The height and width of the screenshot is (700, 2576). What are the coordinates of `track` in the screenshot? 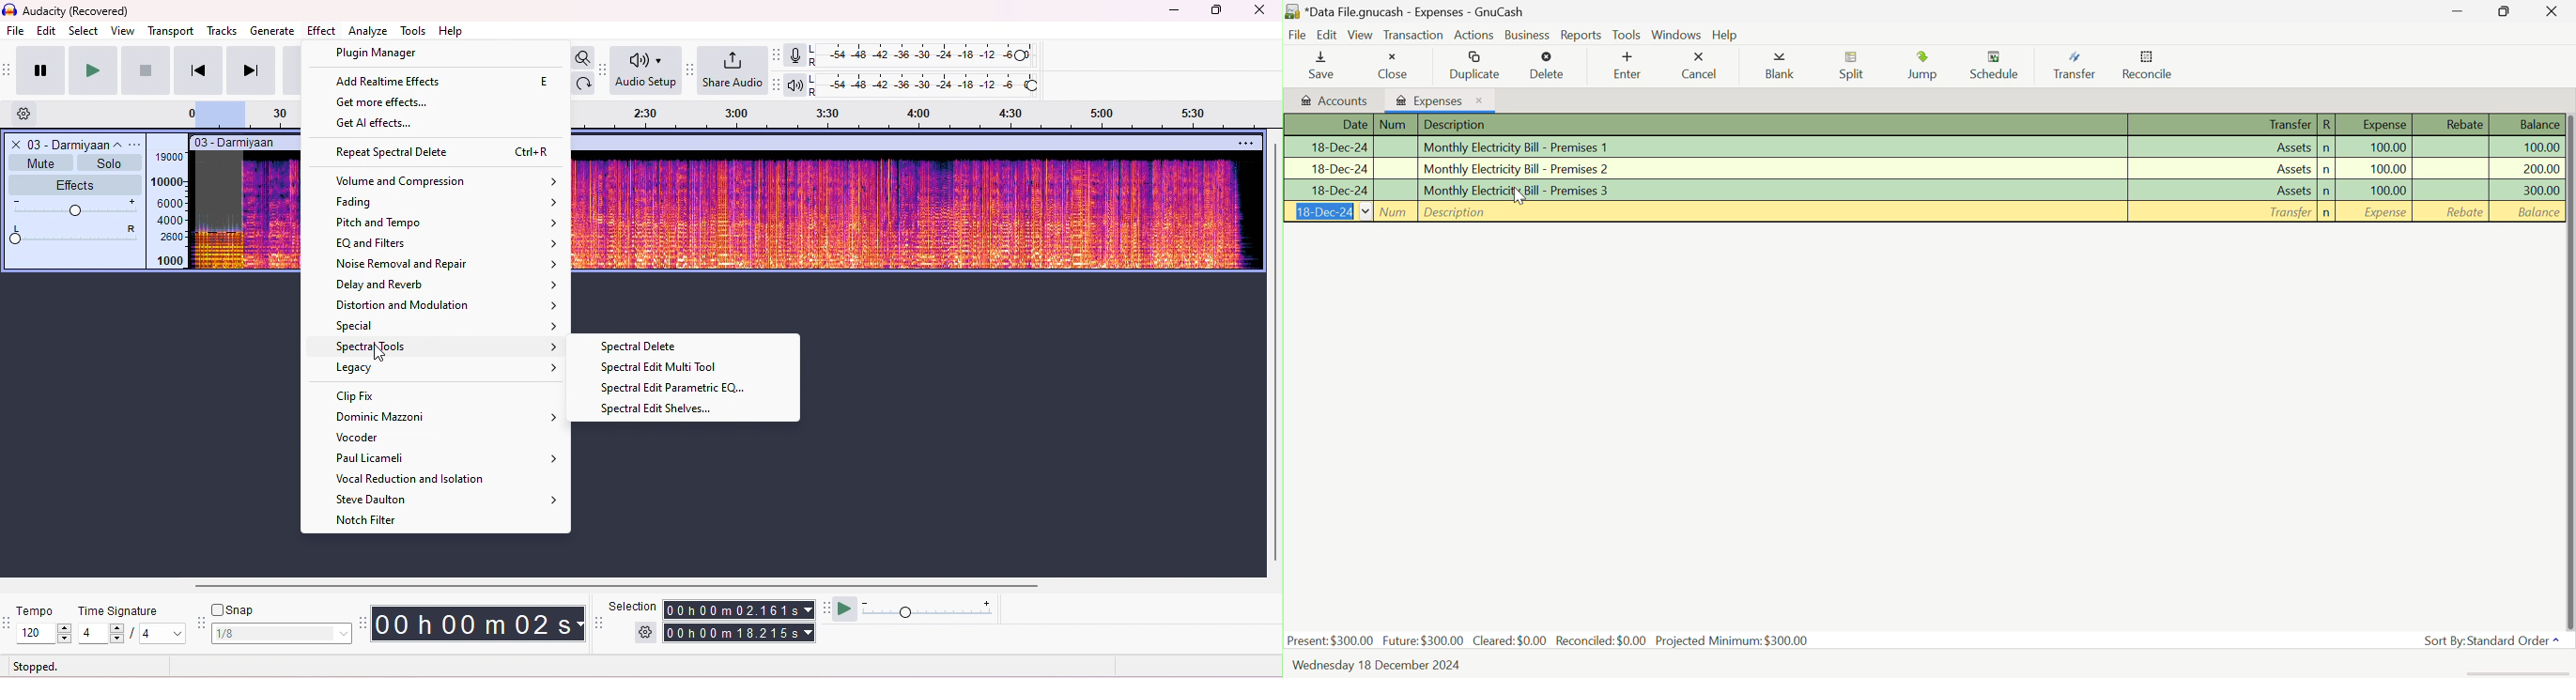 It's located at (73, 144).